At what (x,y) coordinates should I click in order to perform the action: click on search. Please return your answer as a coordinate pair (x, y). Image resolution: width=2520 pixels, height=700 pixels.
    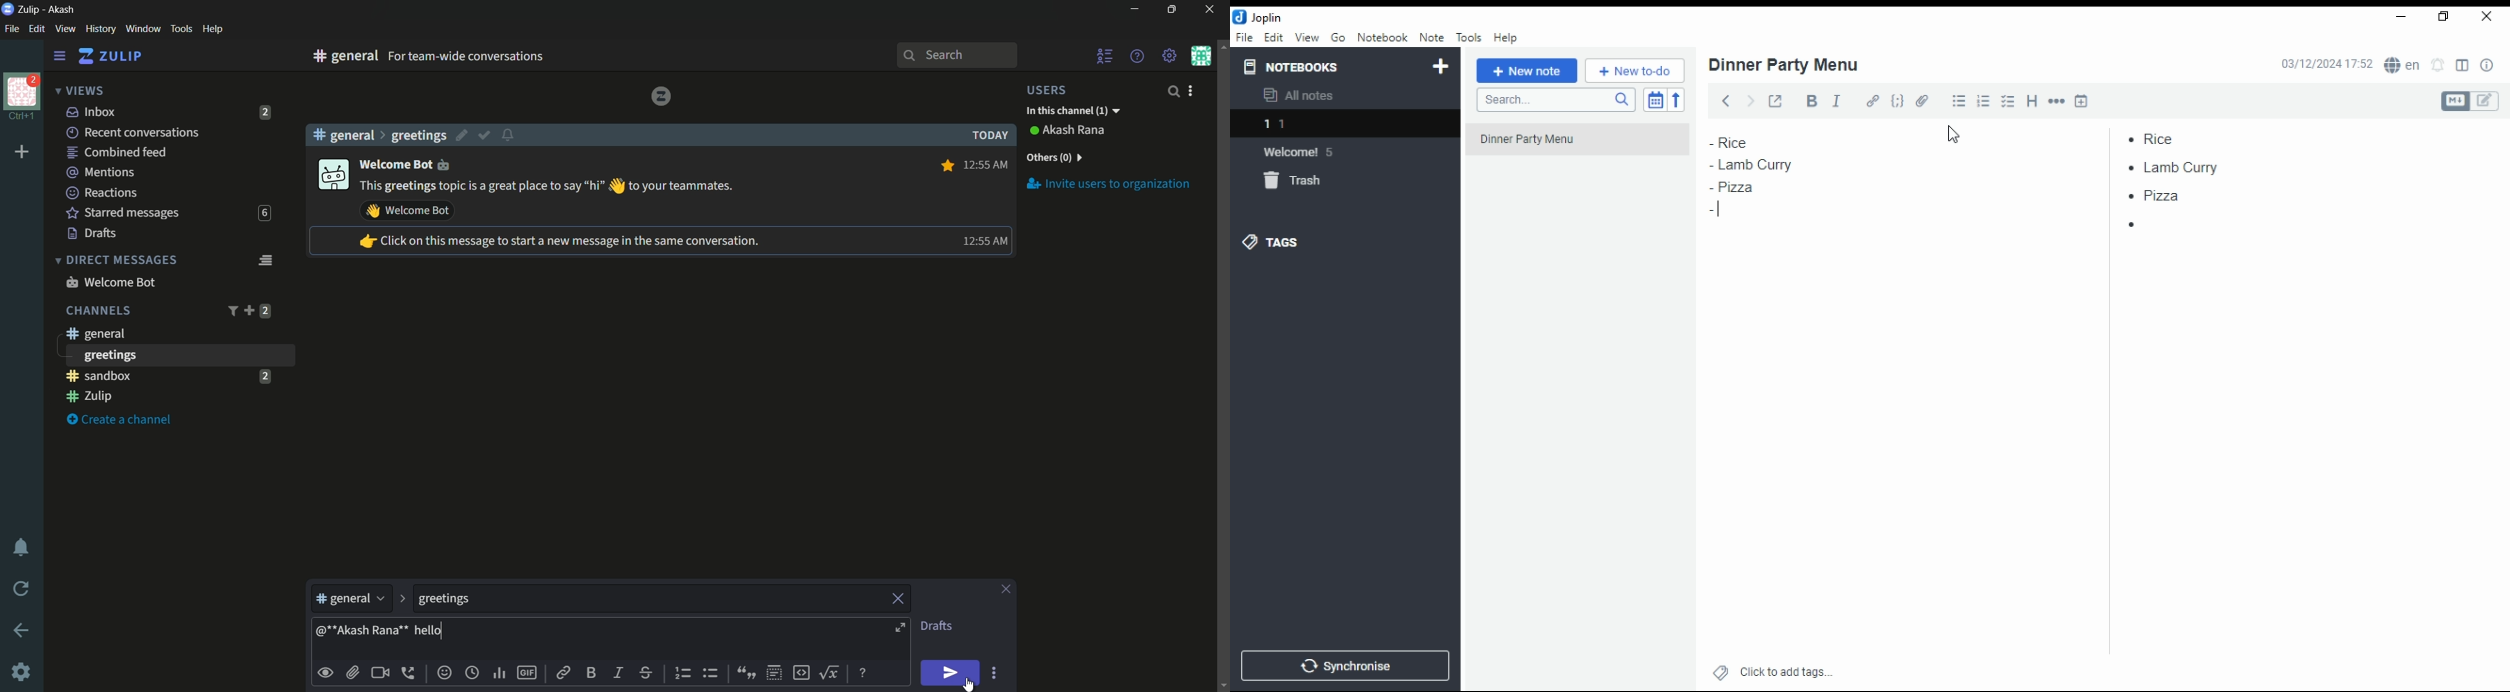
    Looking at the image, I should click on (1173, 91).